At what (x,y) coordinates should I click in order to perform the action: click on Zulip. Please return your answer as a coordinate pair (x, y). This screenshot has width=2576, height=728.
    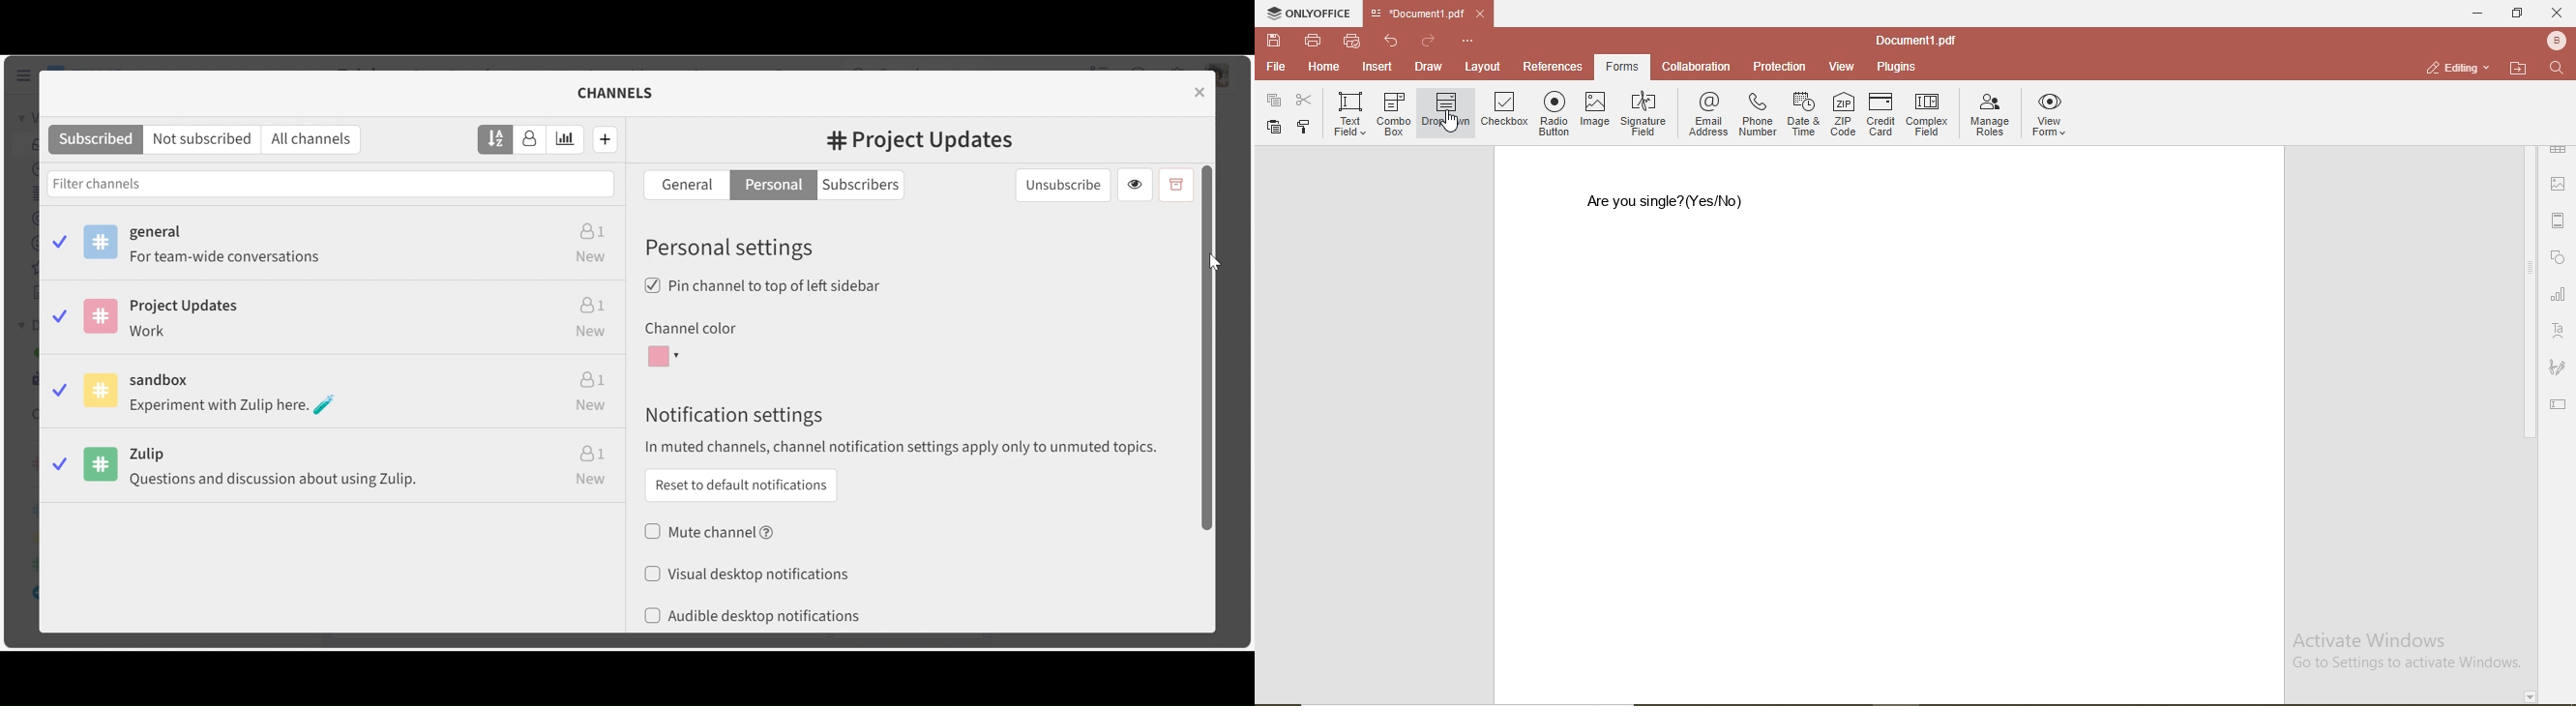
    Looking at the image, I should click on (335, 471).